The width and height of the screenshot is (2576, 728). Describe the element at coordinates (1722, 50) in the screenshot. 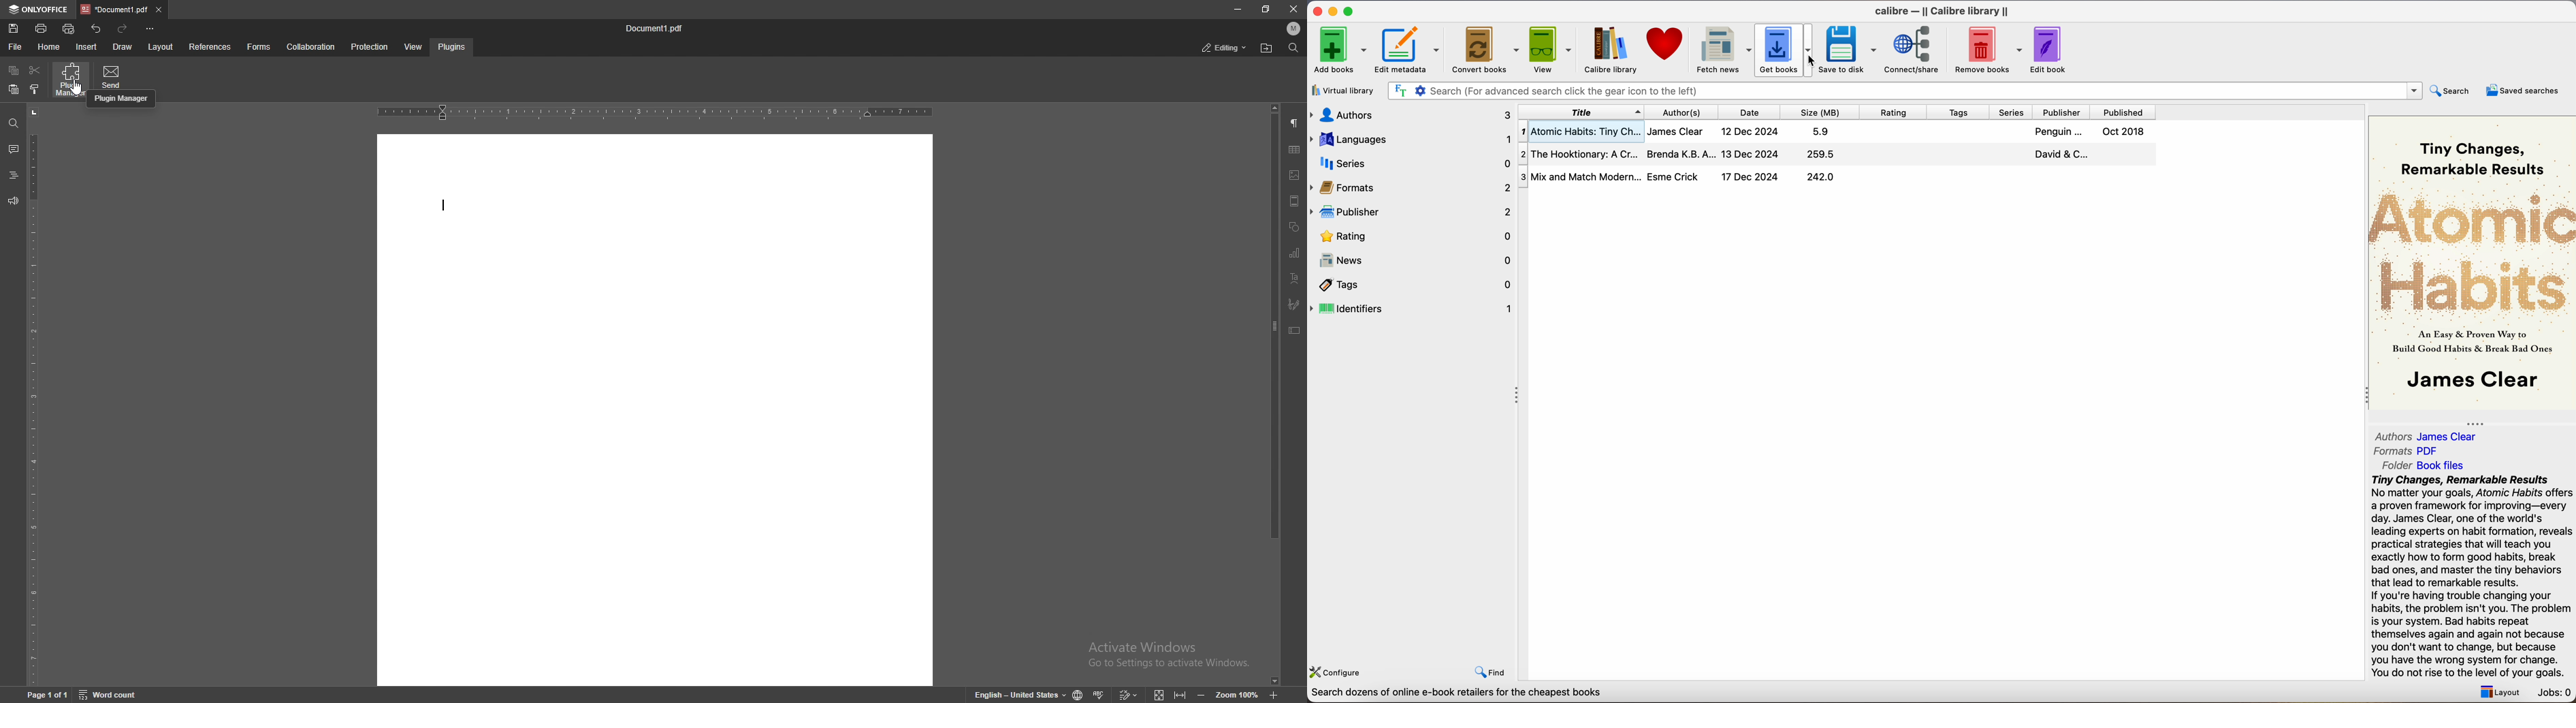

I see `fetch news` at that location.